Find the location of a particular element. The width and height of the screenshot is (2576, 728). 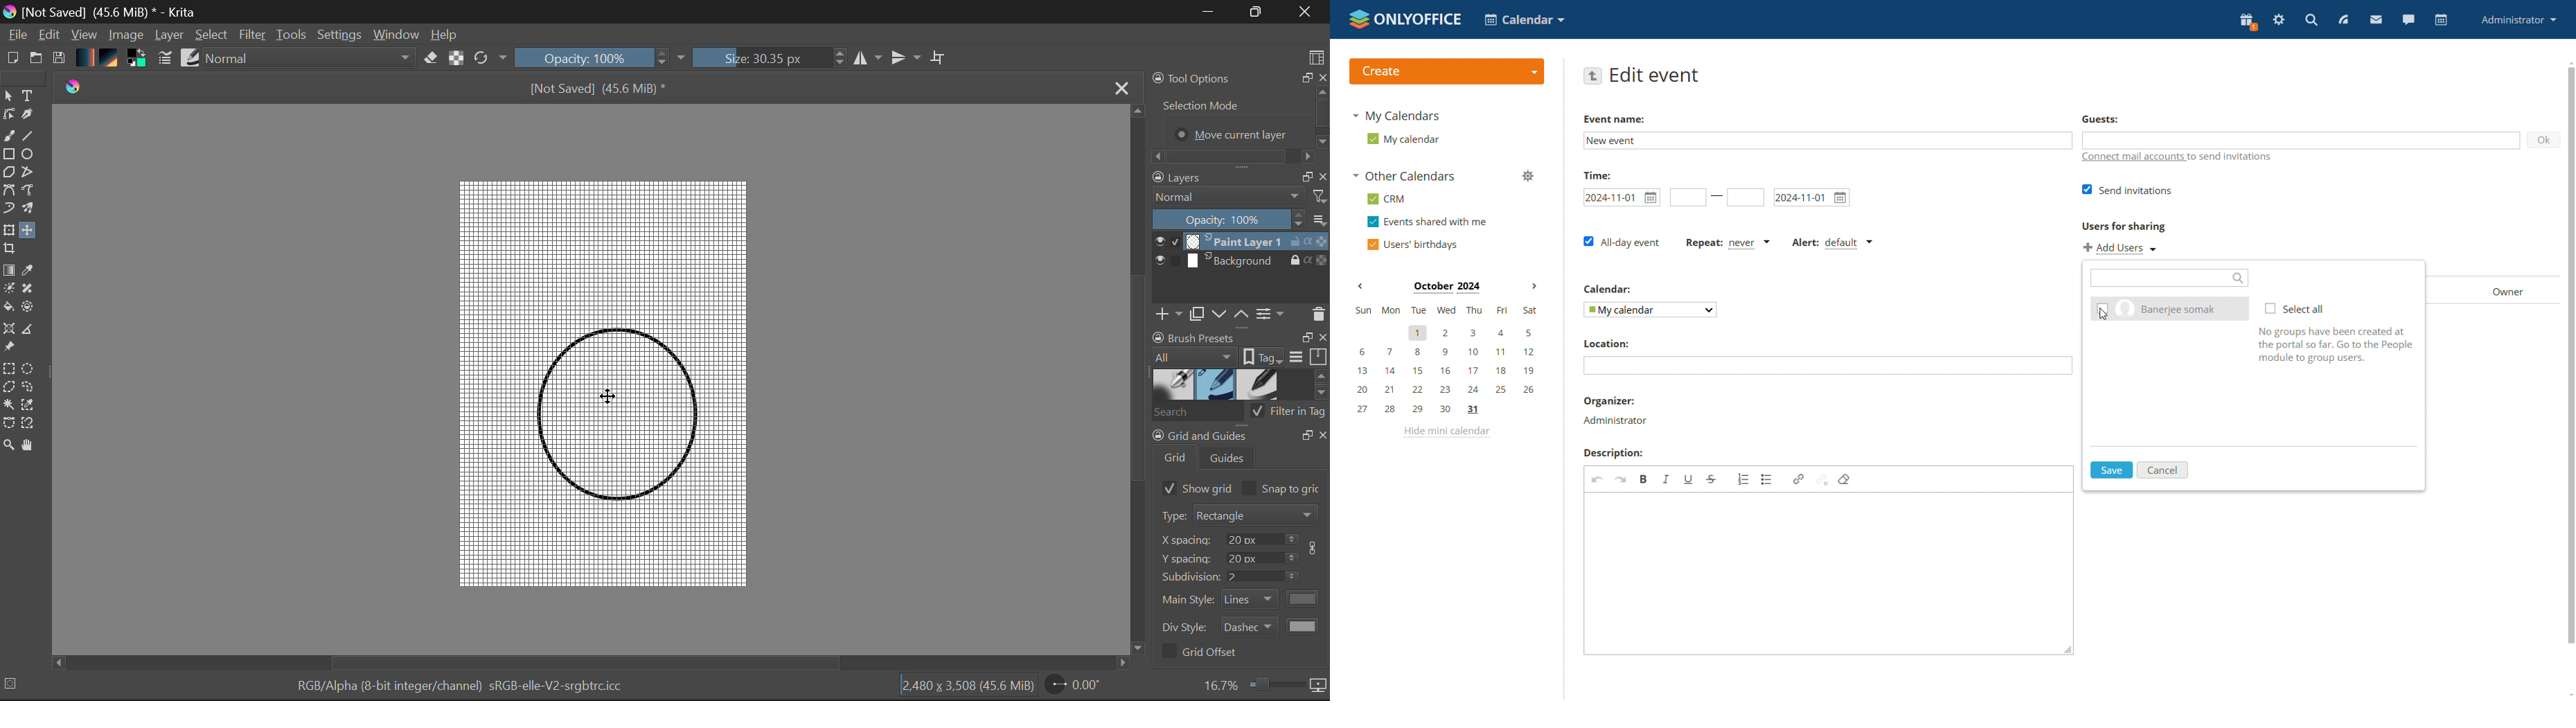

Bezier Curve Selection is located at coordinates (8, 423).